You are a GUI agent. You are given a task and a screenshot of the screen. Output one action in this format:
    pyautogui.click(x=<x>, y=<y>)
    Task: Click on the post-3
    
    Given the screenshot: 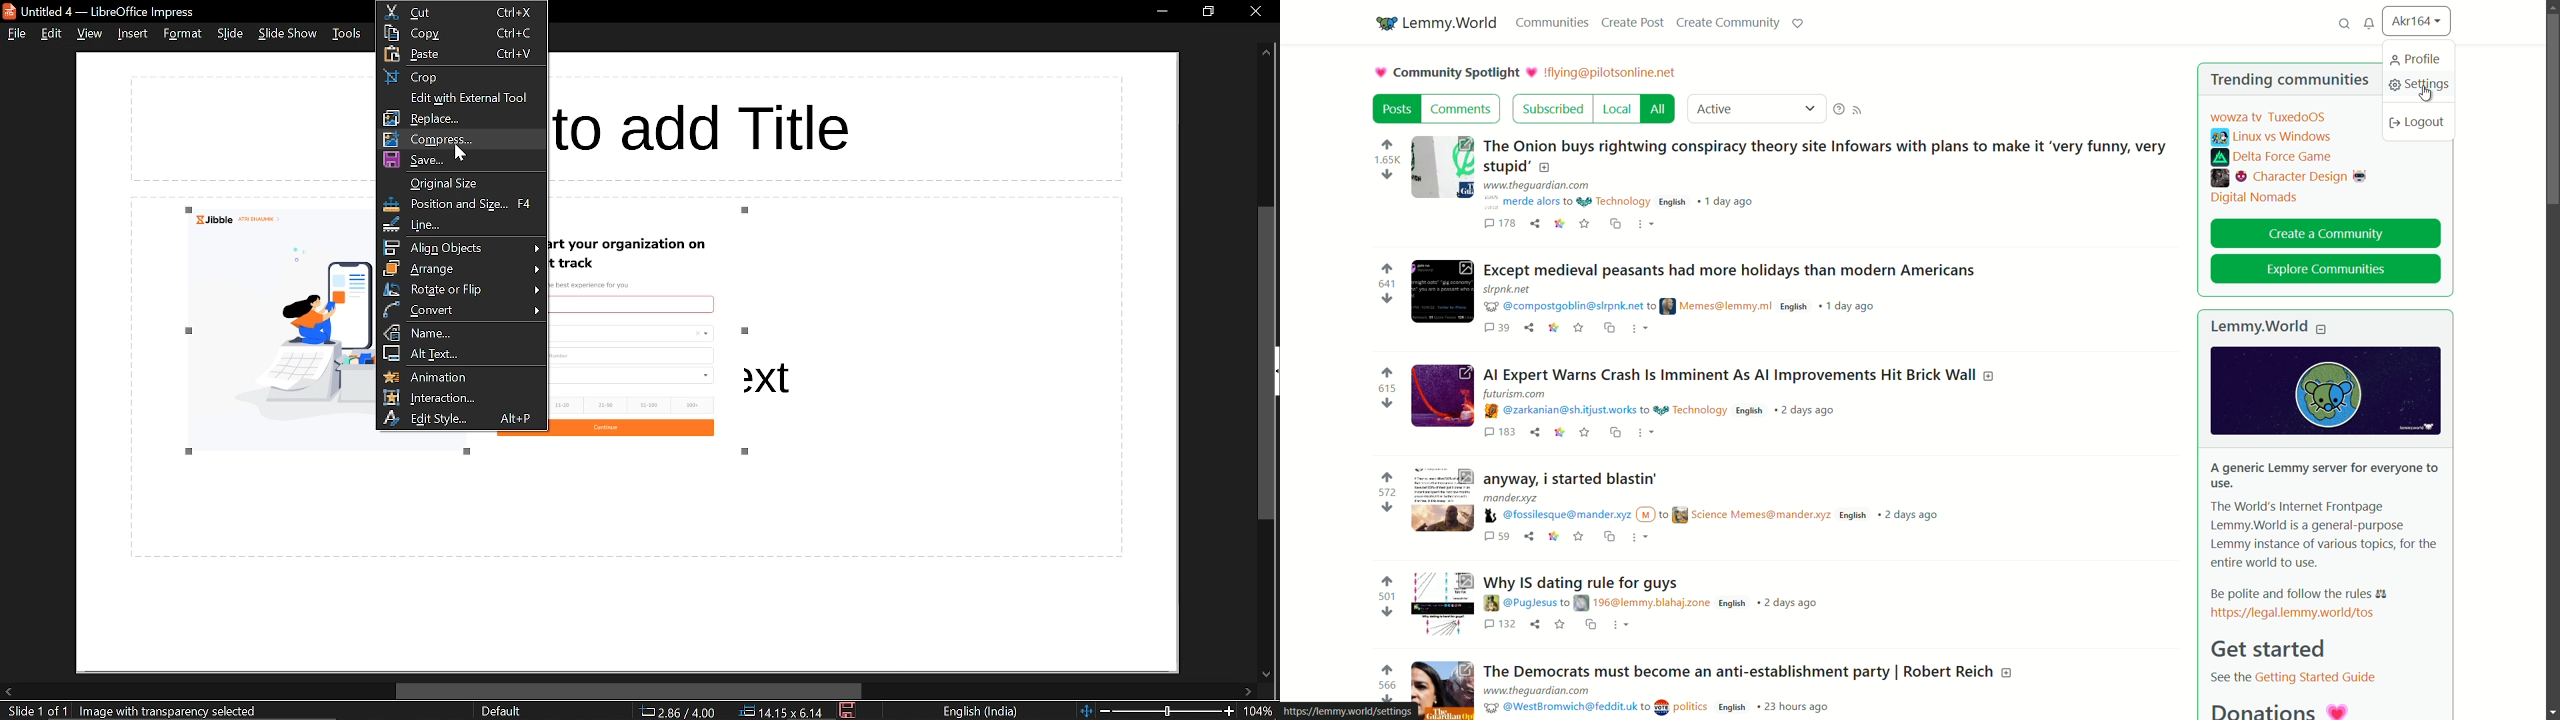 What is the action you would take?
    pyautogui.click(x=1739, y=372)
    